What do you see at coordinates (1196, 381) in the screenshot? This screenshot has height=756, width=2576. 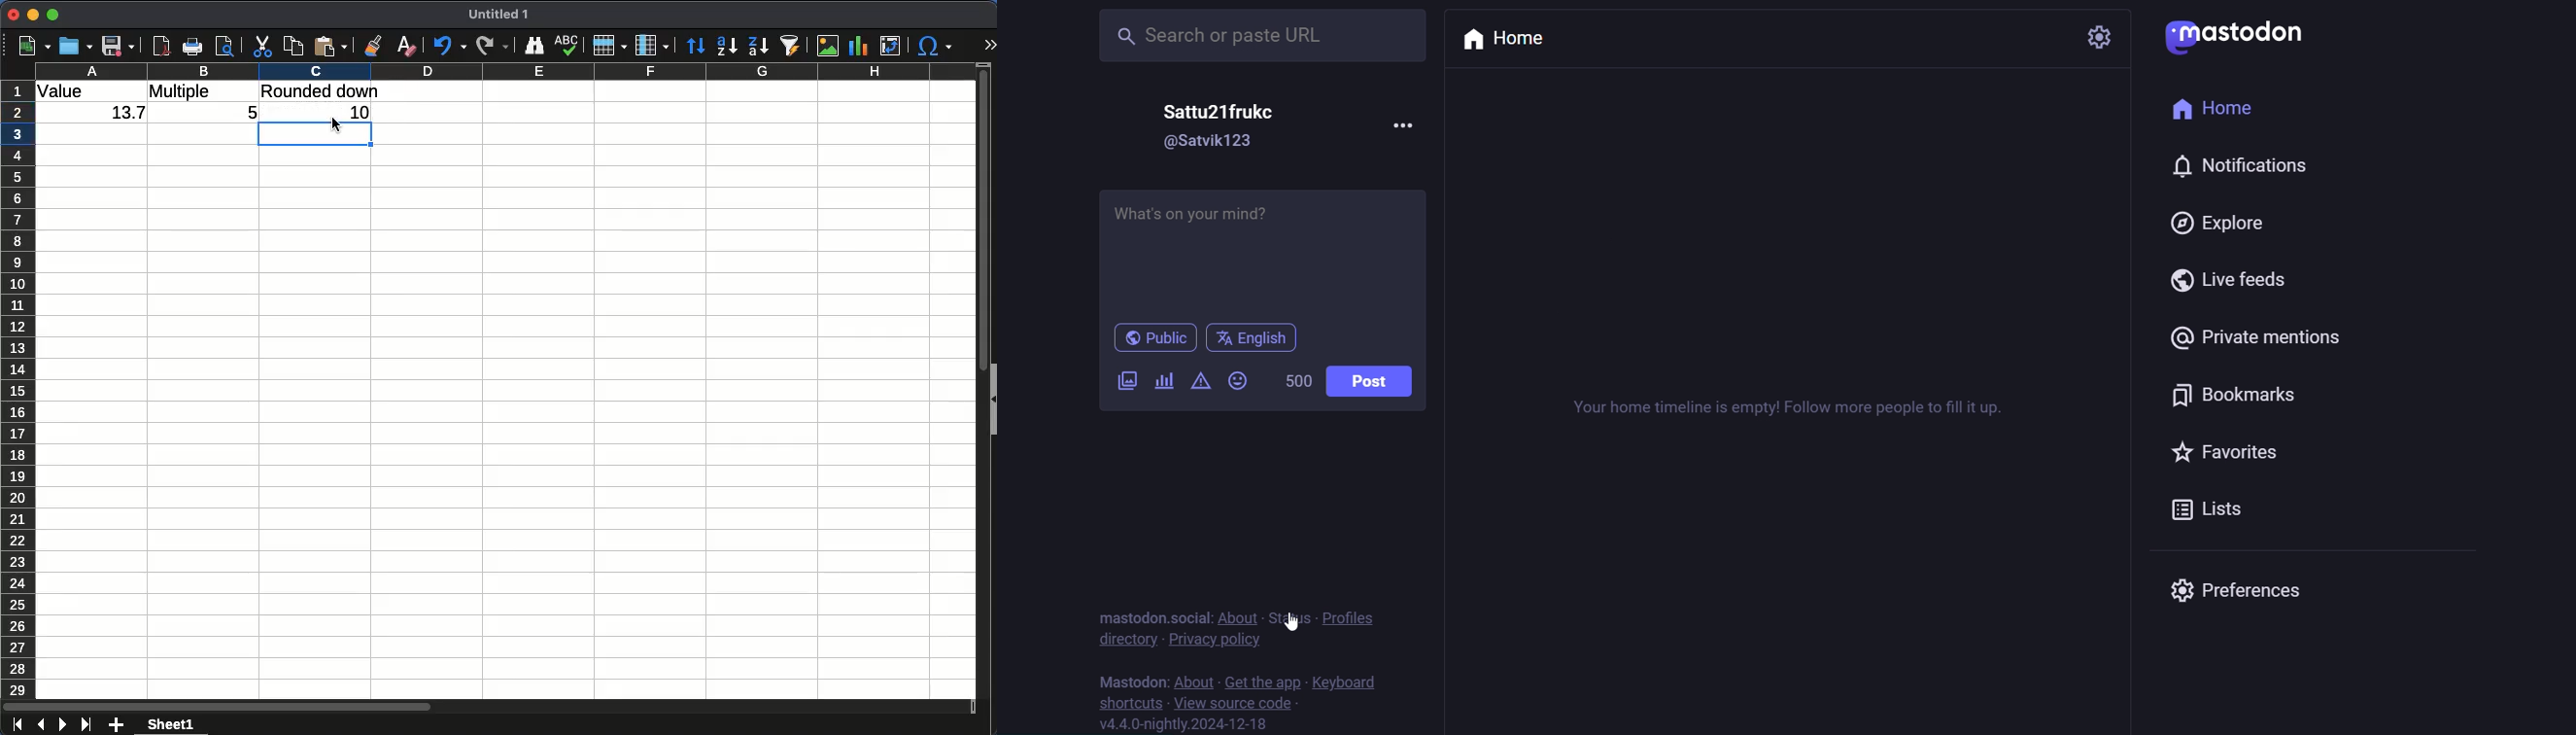 I see `content warning` at bounding box center [1196, 381].